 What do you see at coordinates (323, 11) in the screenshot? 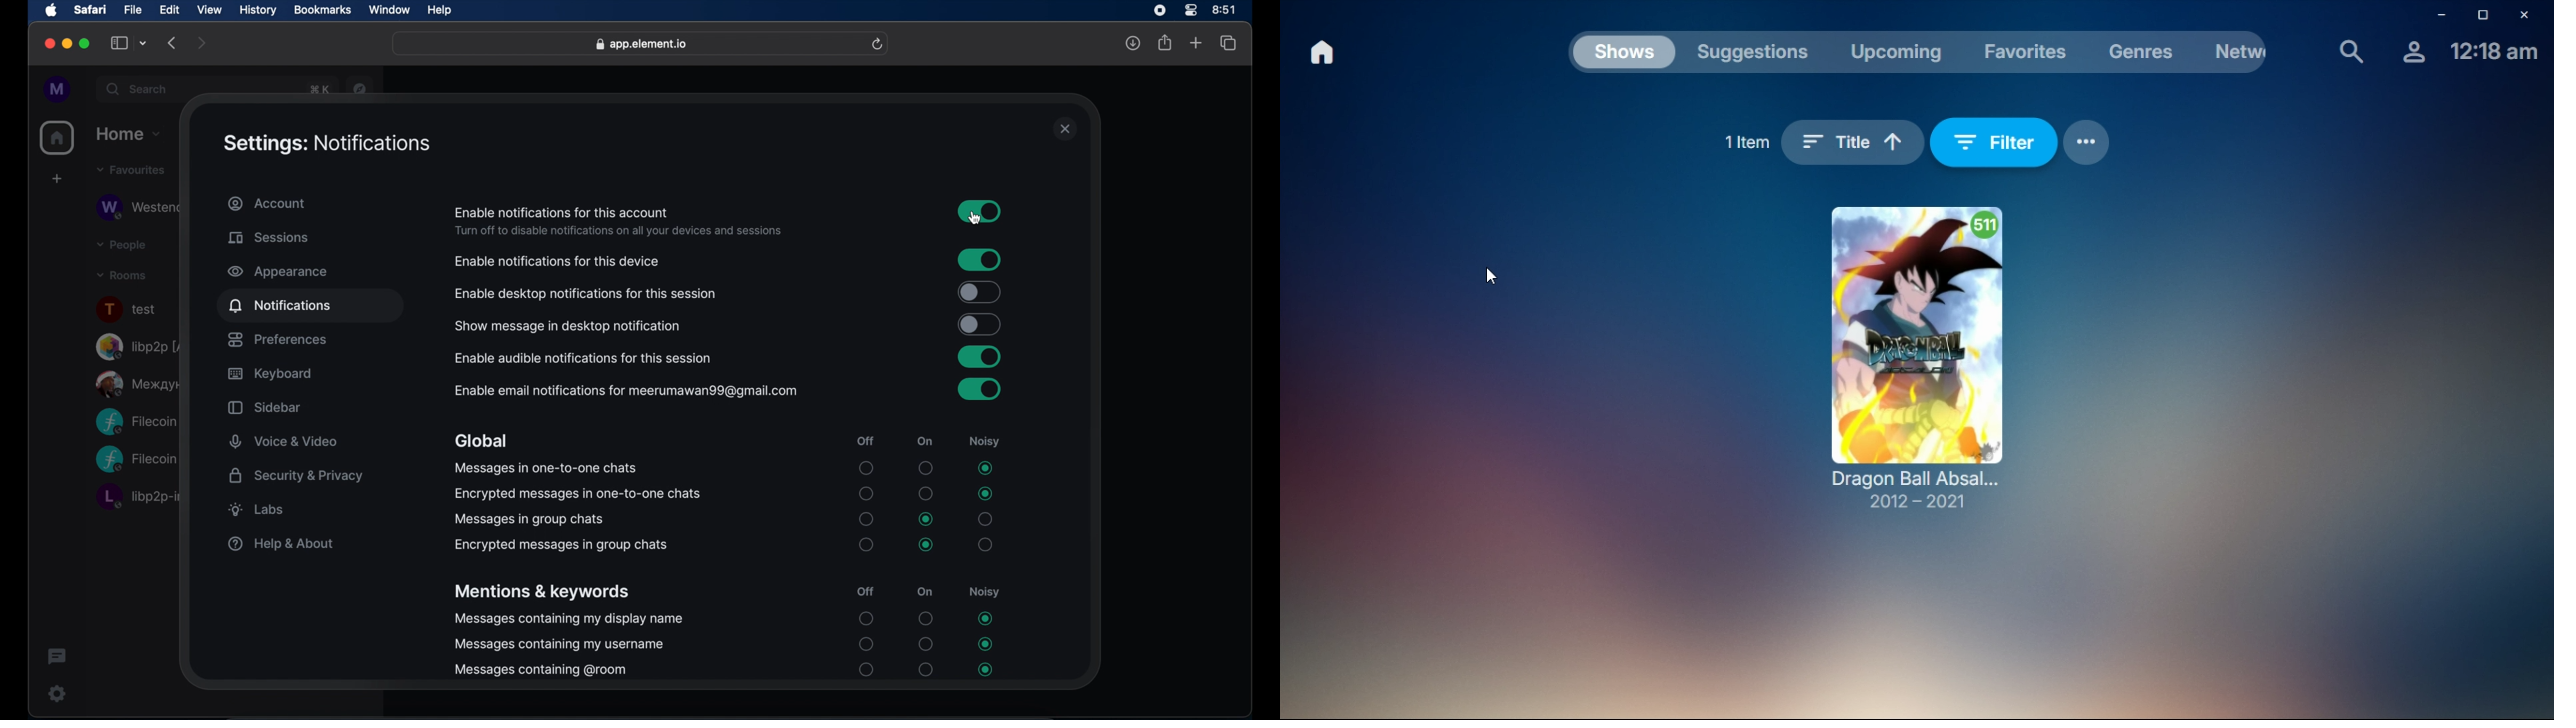
I see `bookmarks` at bounding box center [323, 11].